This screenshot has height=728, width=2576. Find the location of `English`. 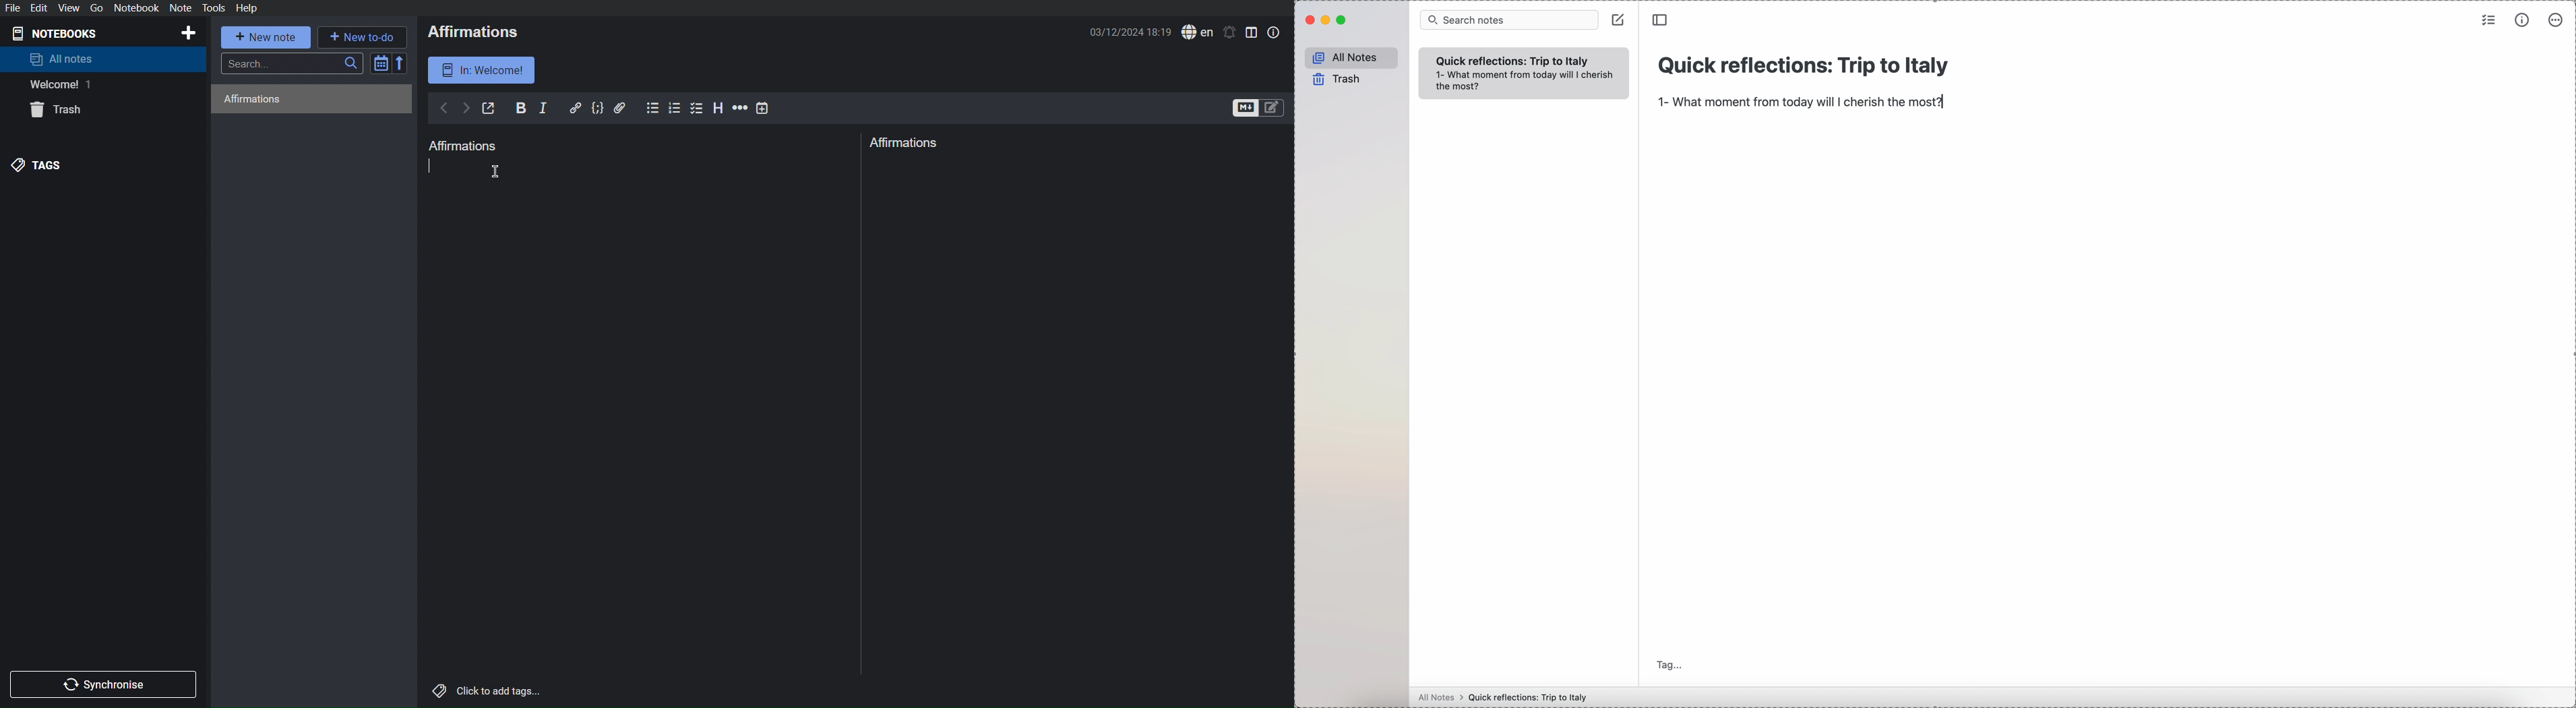

English is located at coordinates (1198, 32).